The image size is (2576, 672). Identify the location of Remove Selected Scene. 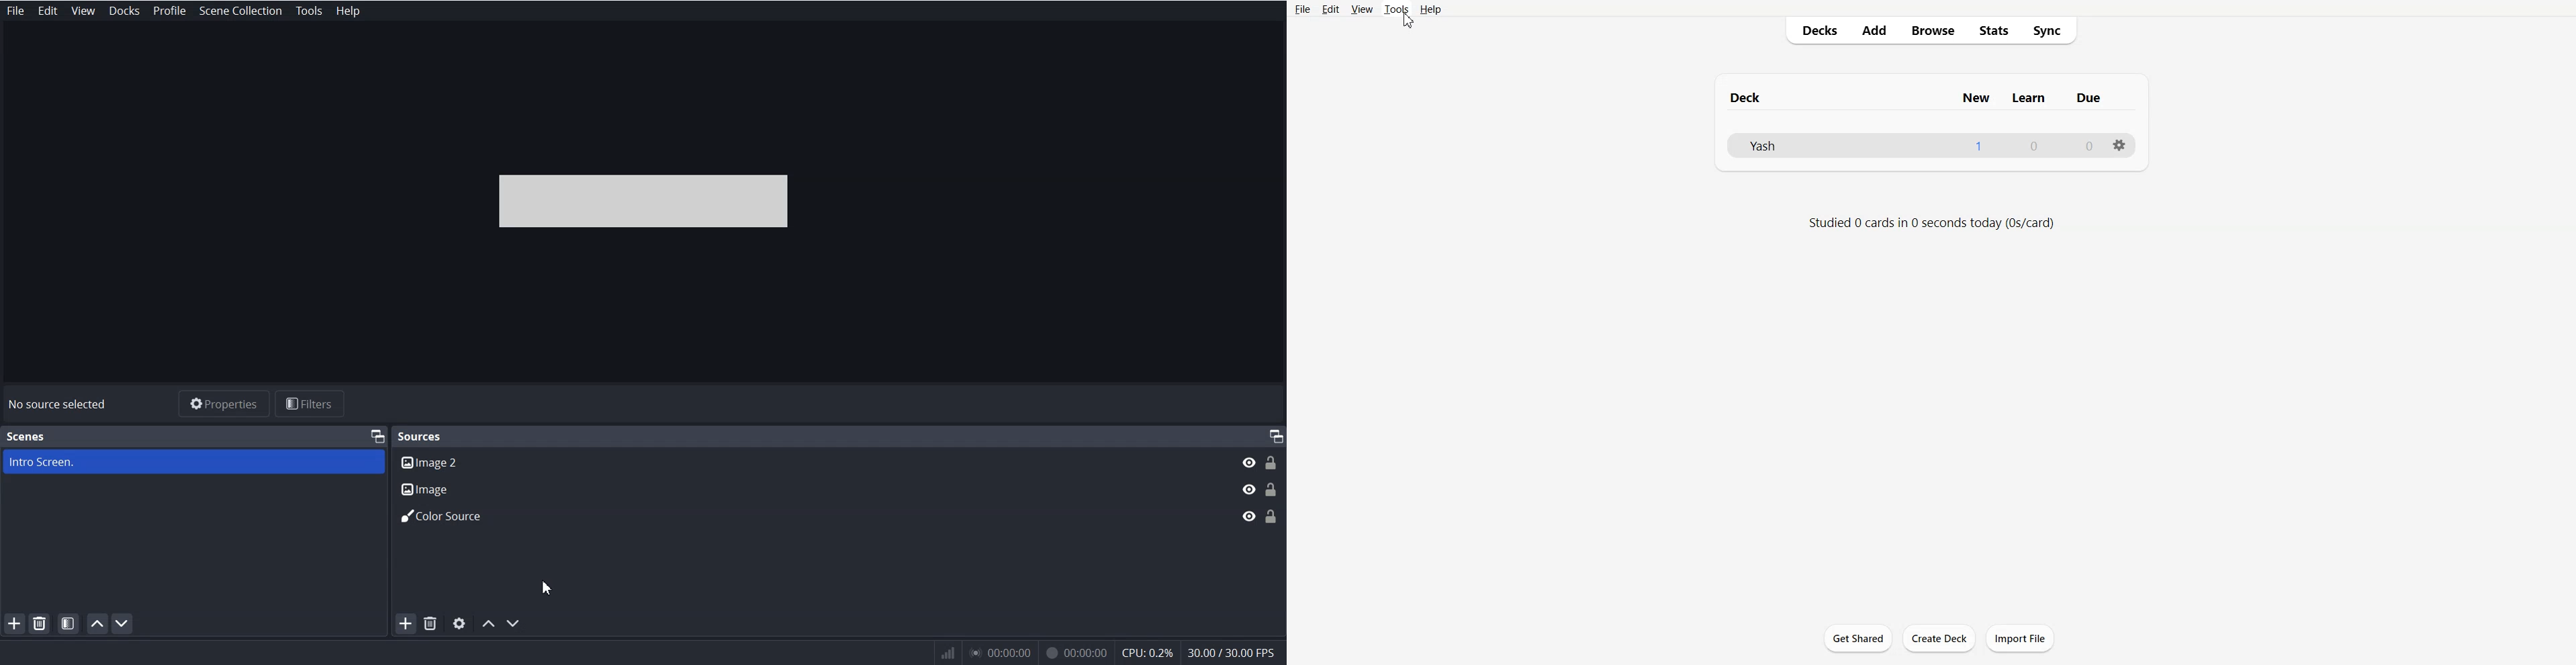
(41, 623).